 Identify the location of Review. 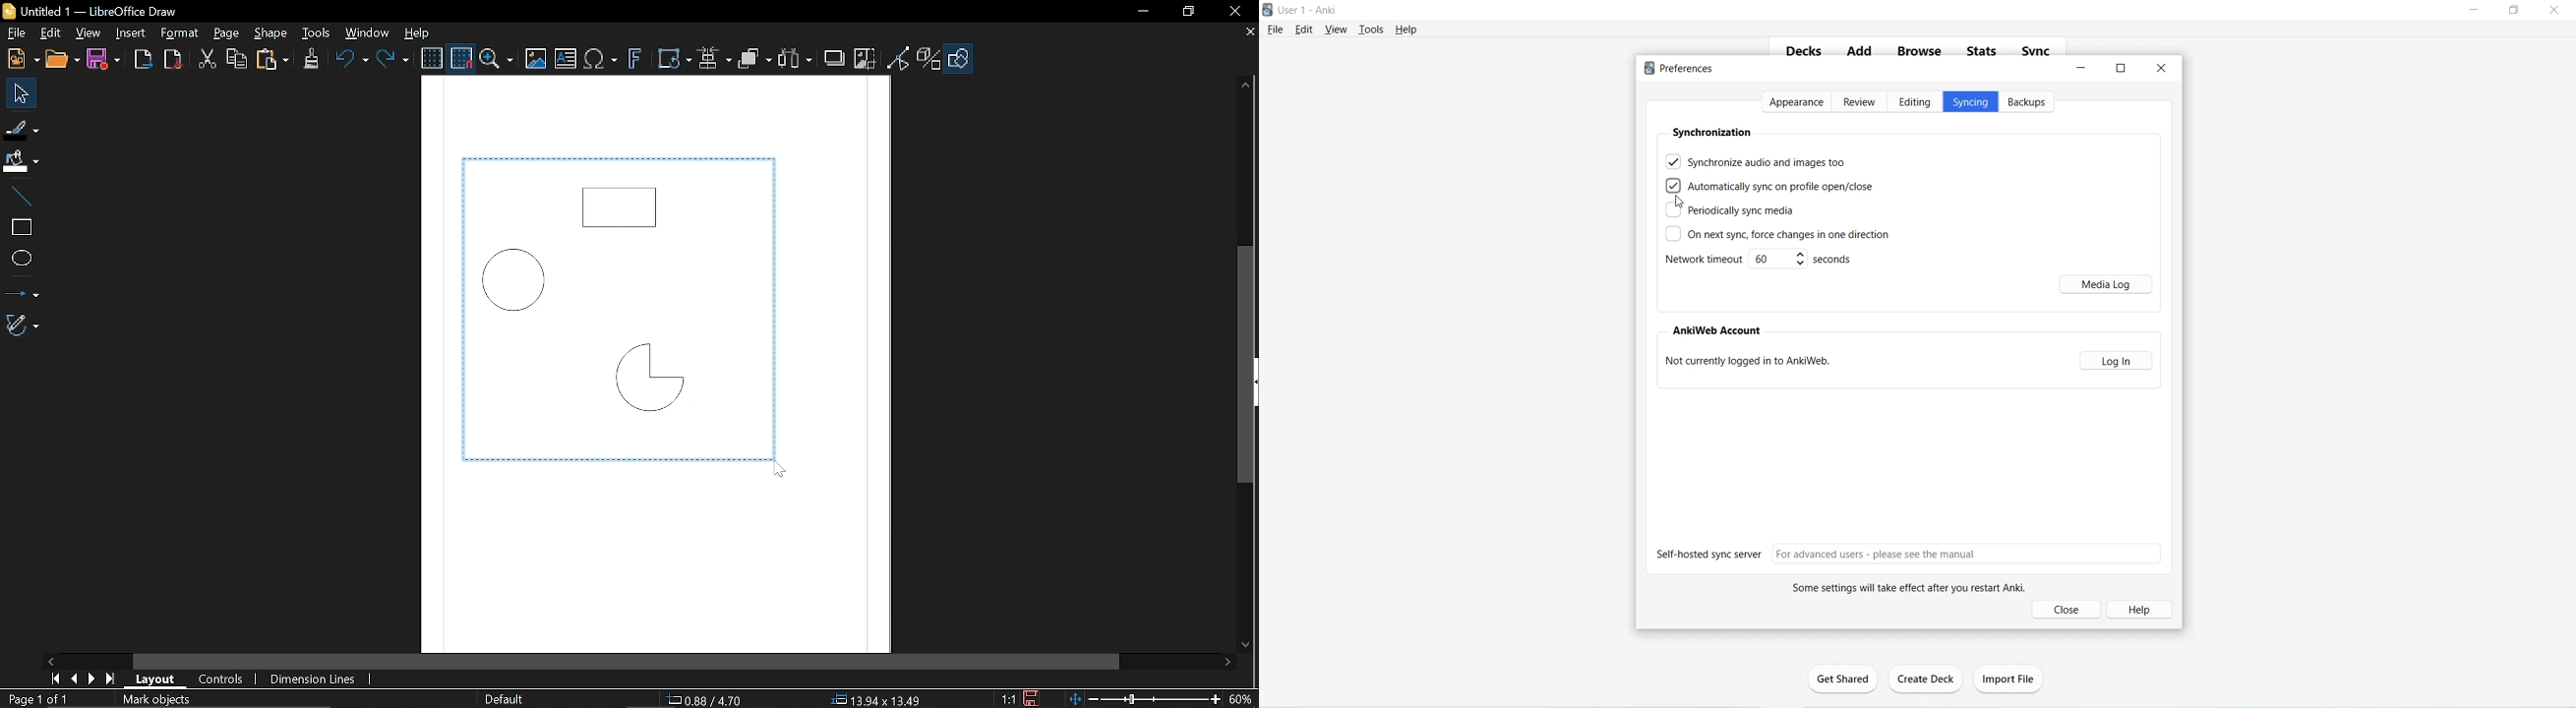
(1861, 103).